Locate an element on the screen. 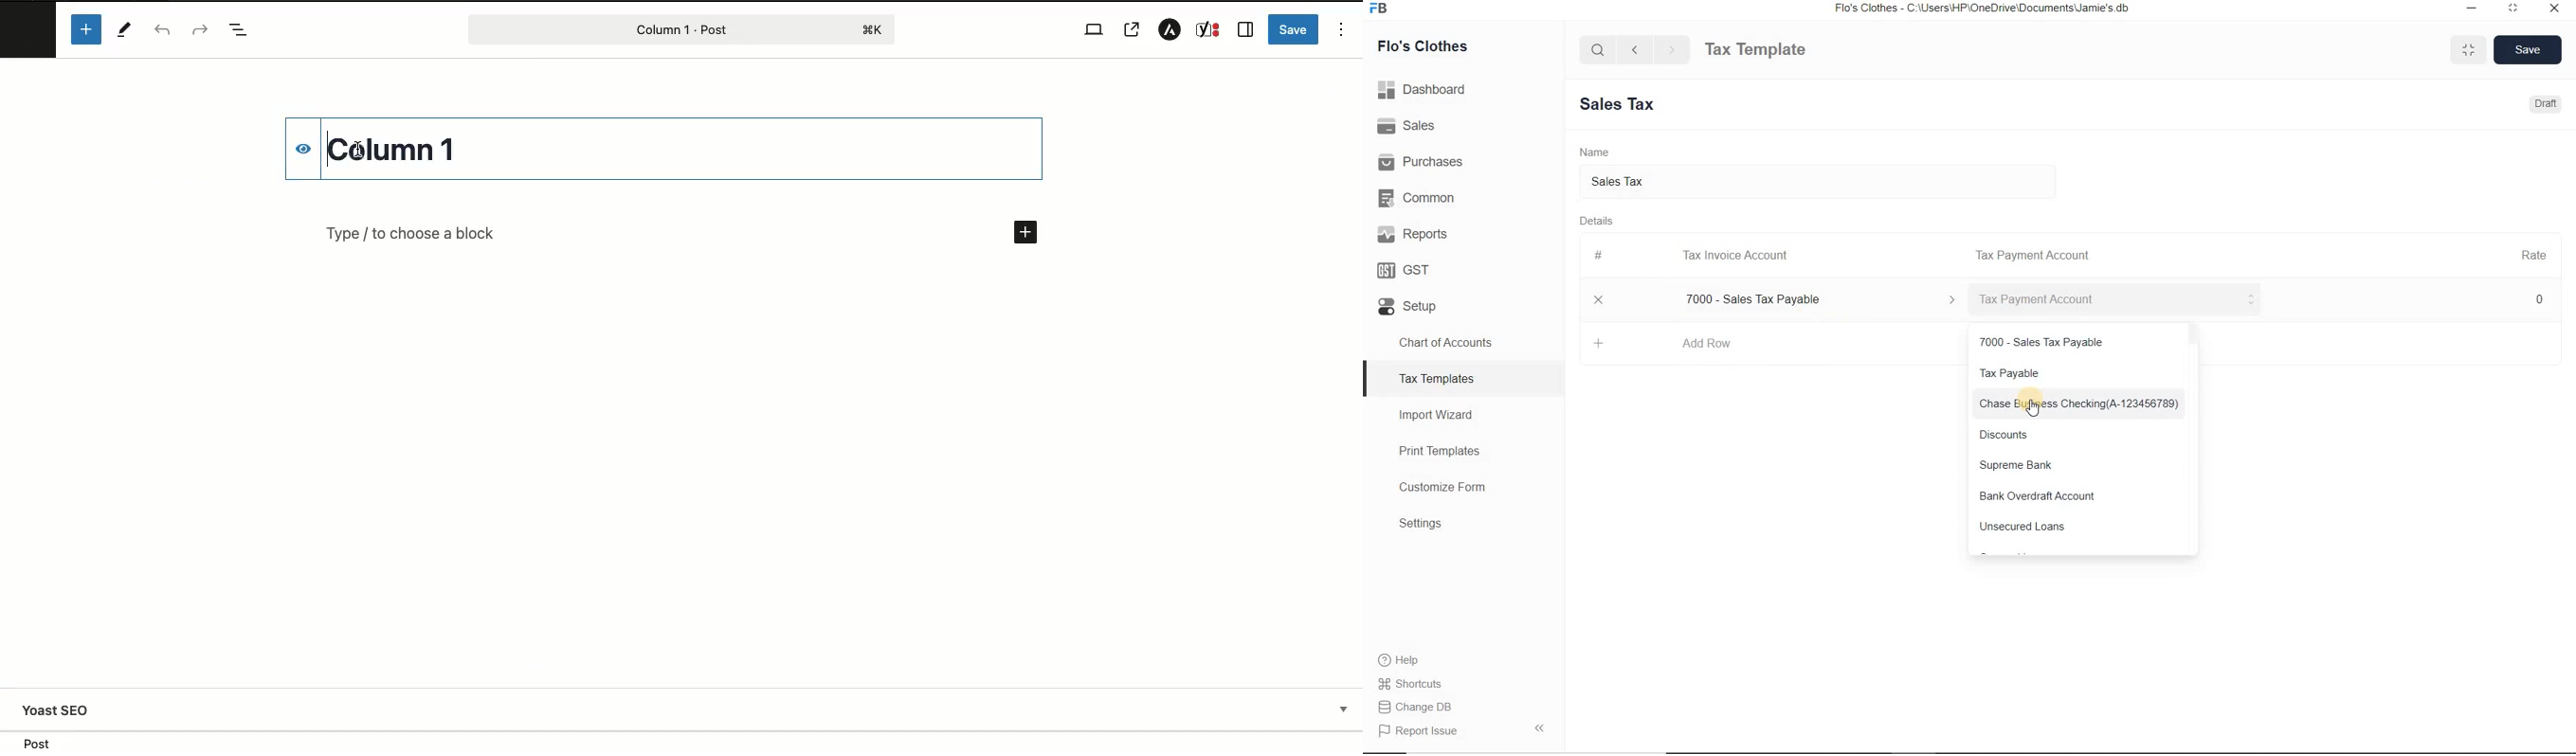 This screenshot has height=756, width=2576. Flo's Clothes is located at coordinates (1420, 46).